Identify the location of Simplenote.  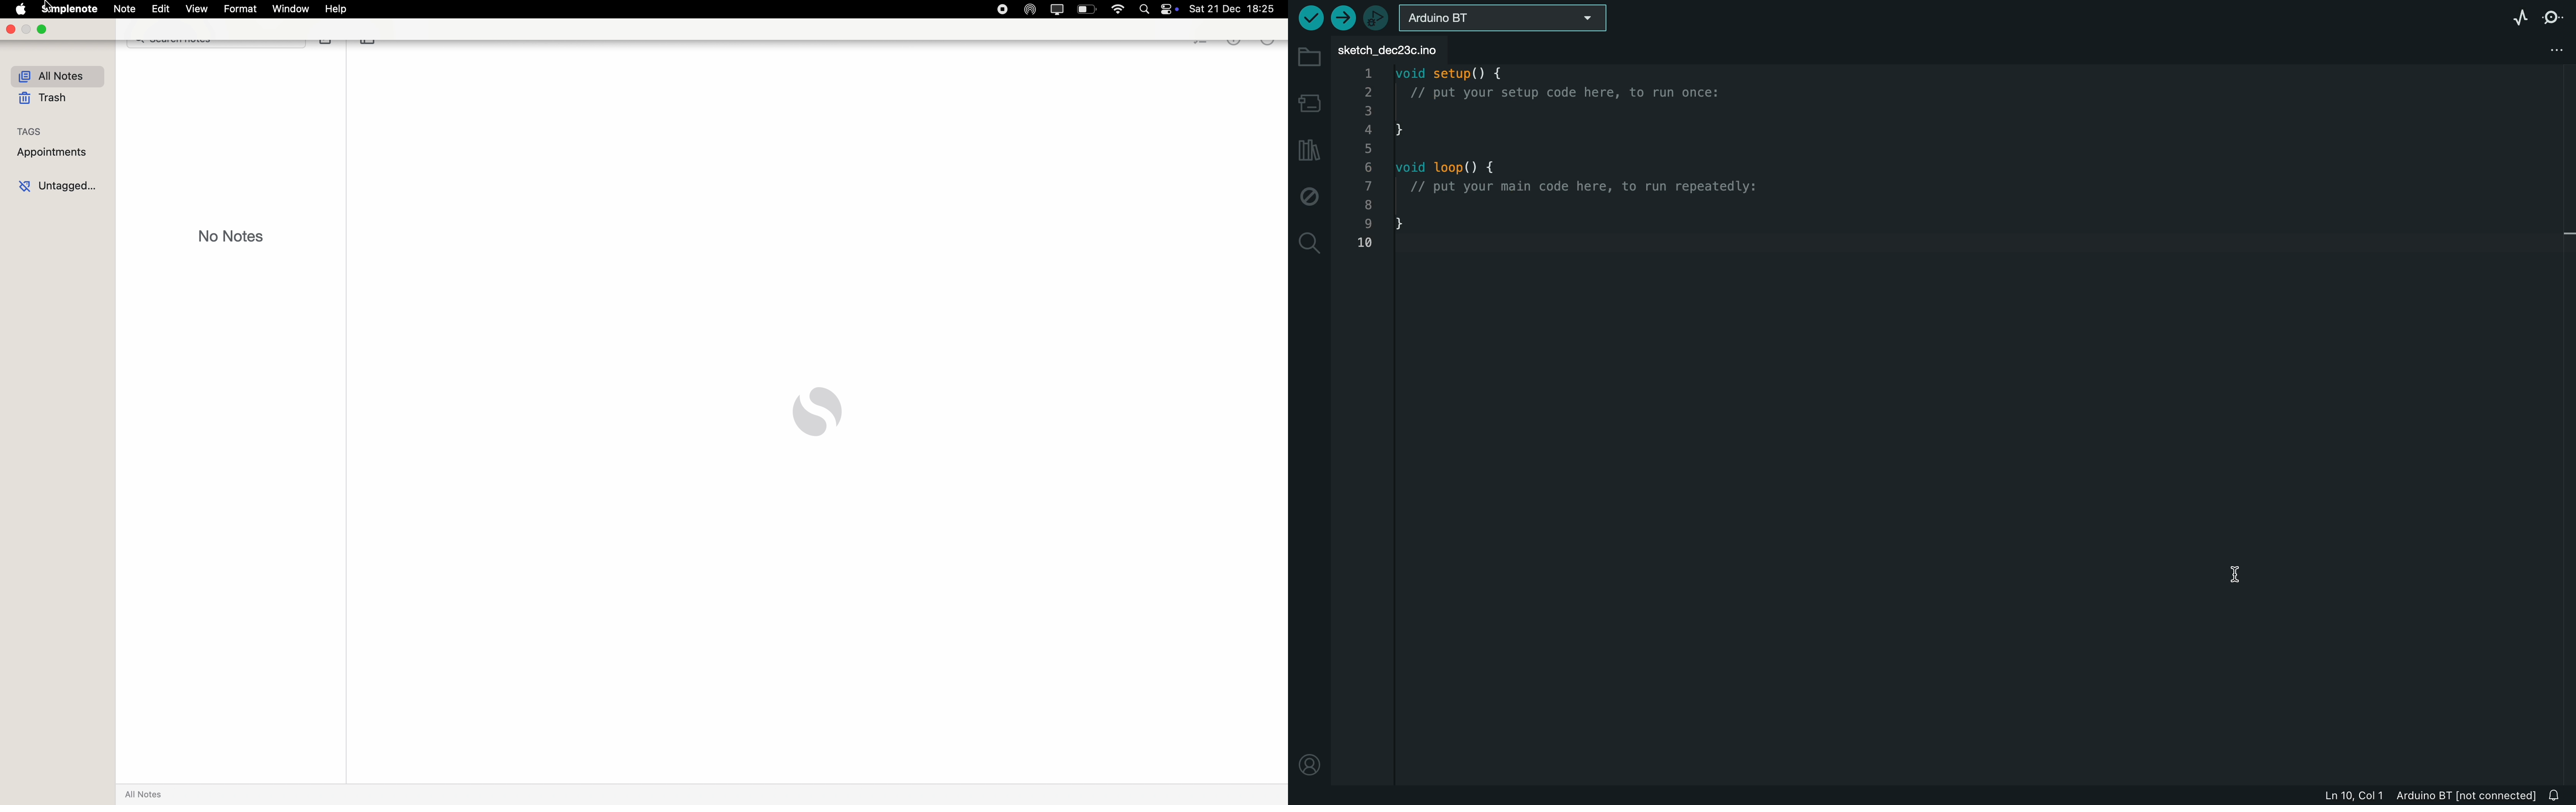
(76, 8).